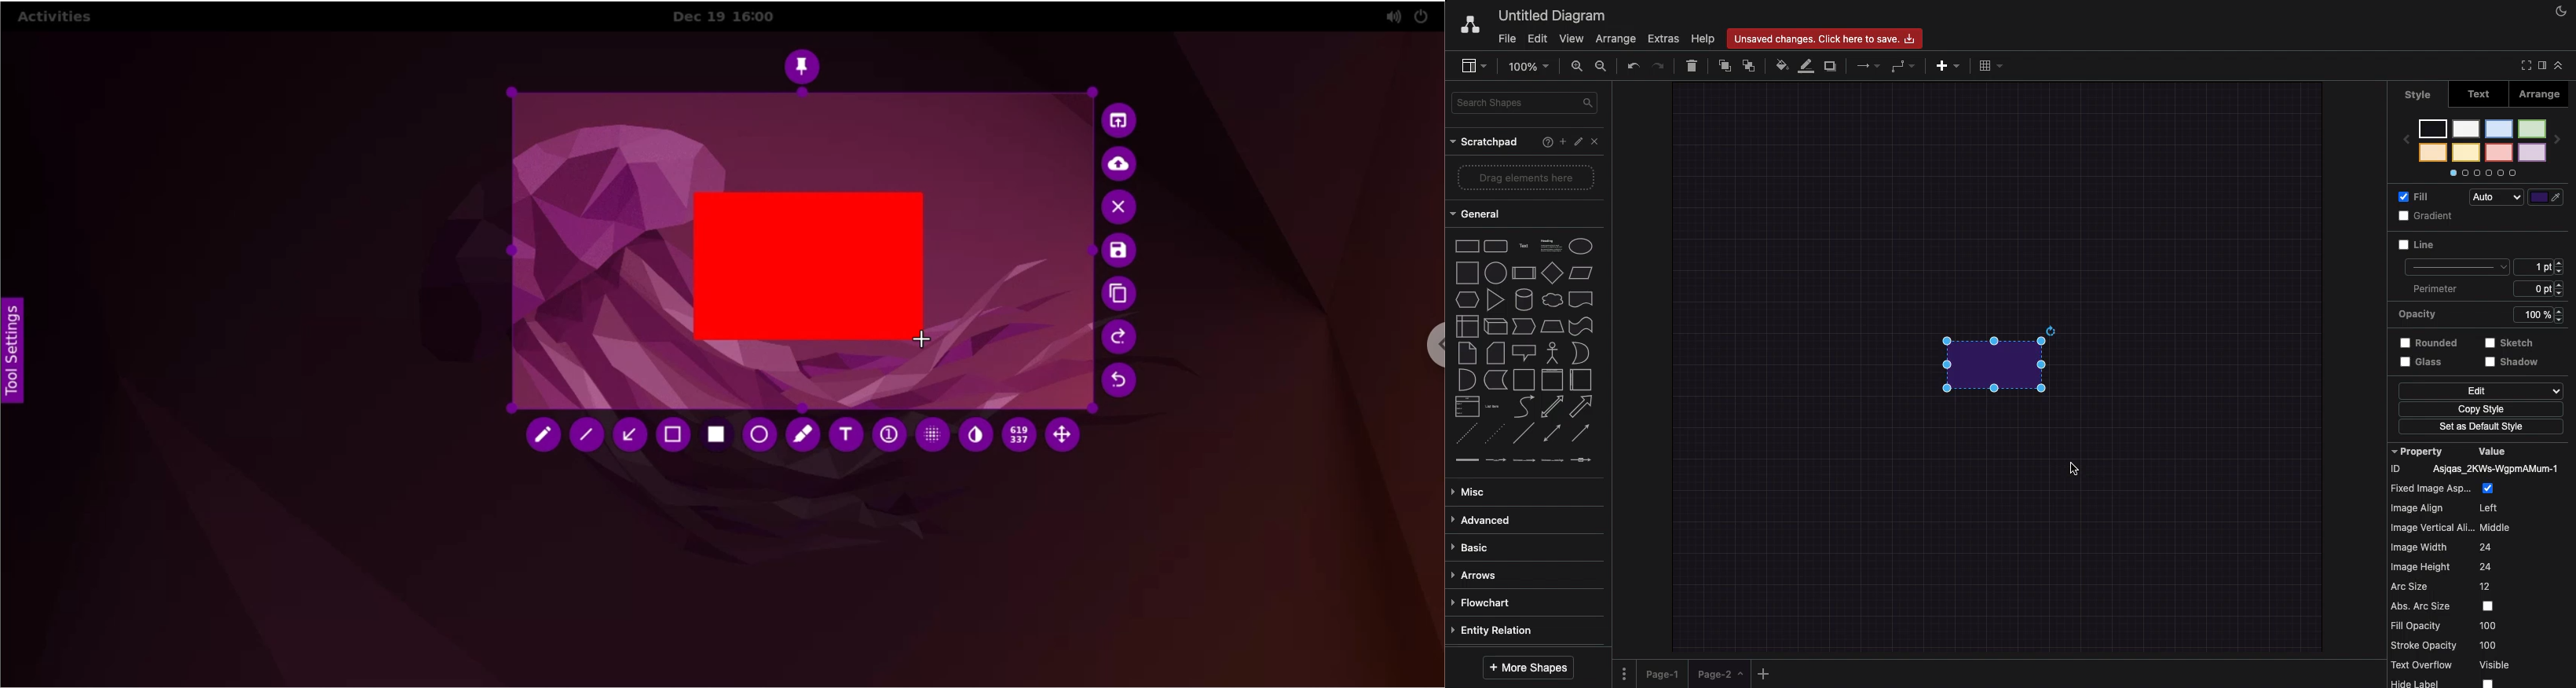 The height and width of the screenshot is (700, 2576). I want to click on ellipse, so click(1581, 243).